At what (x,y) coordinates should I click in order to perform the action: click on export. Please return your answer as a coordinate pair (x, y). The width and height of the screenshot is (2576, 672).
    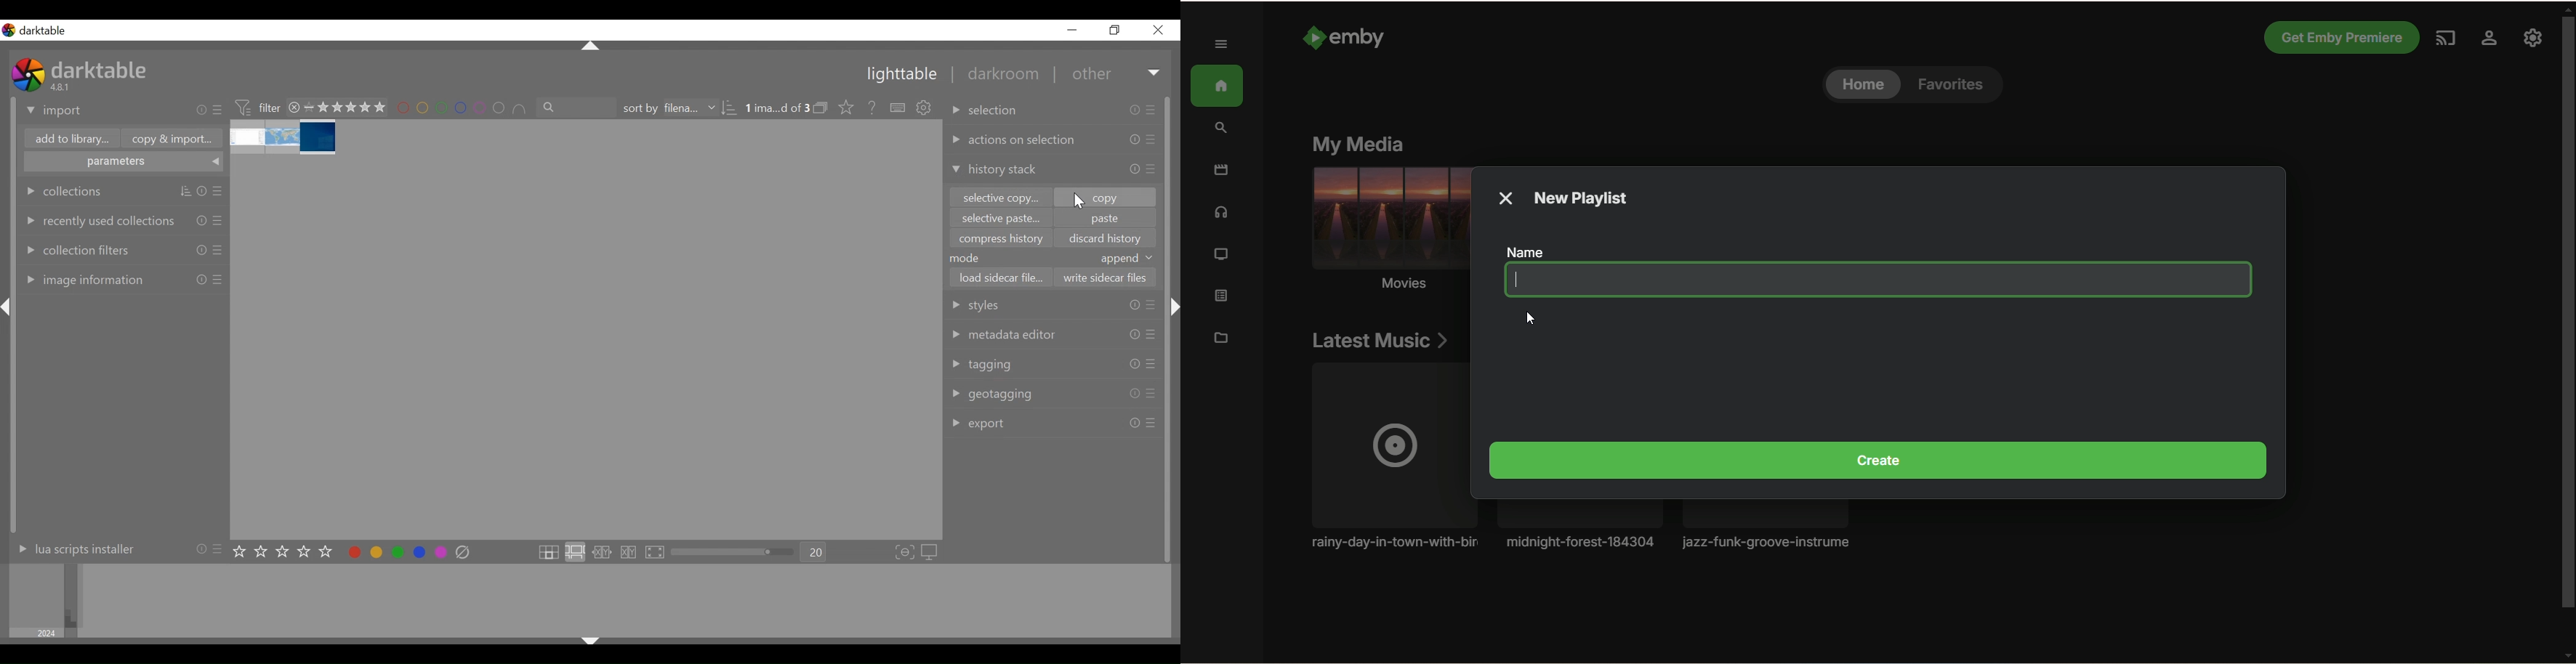
    Looking at the image, I should click on (981, 424).